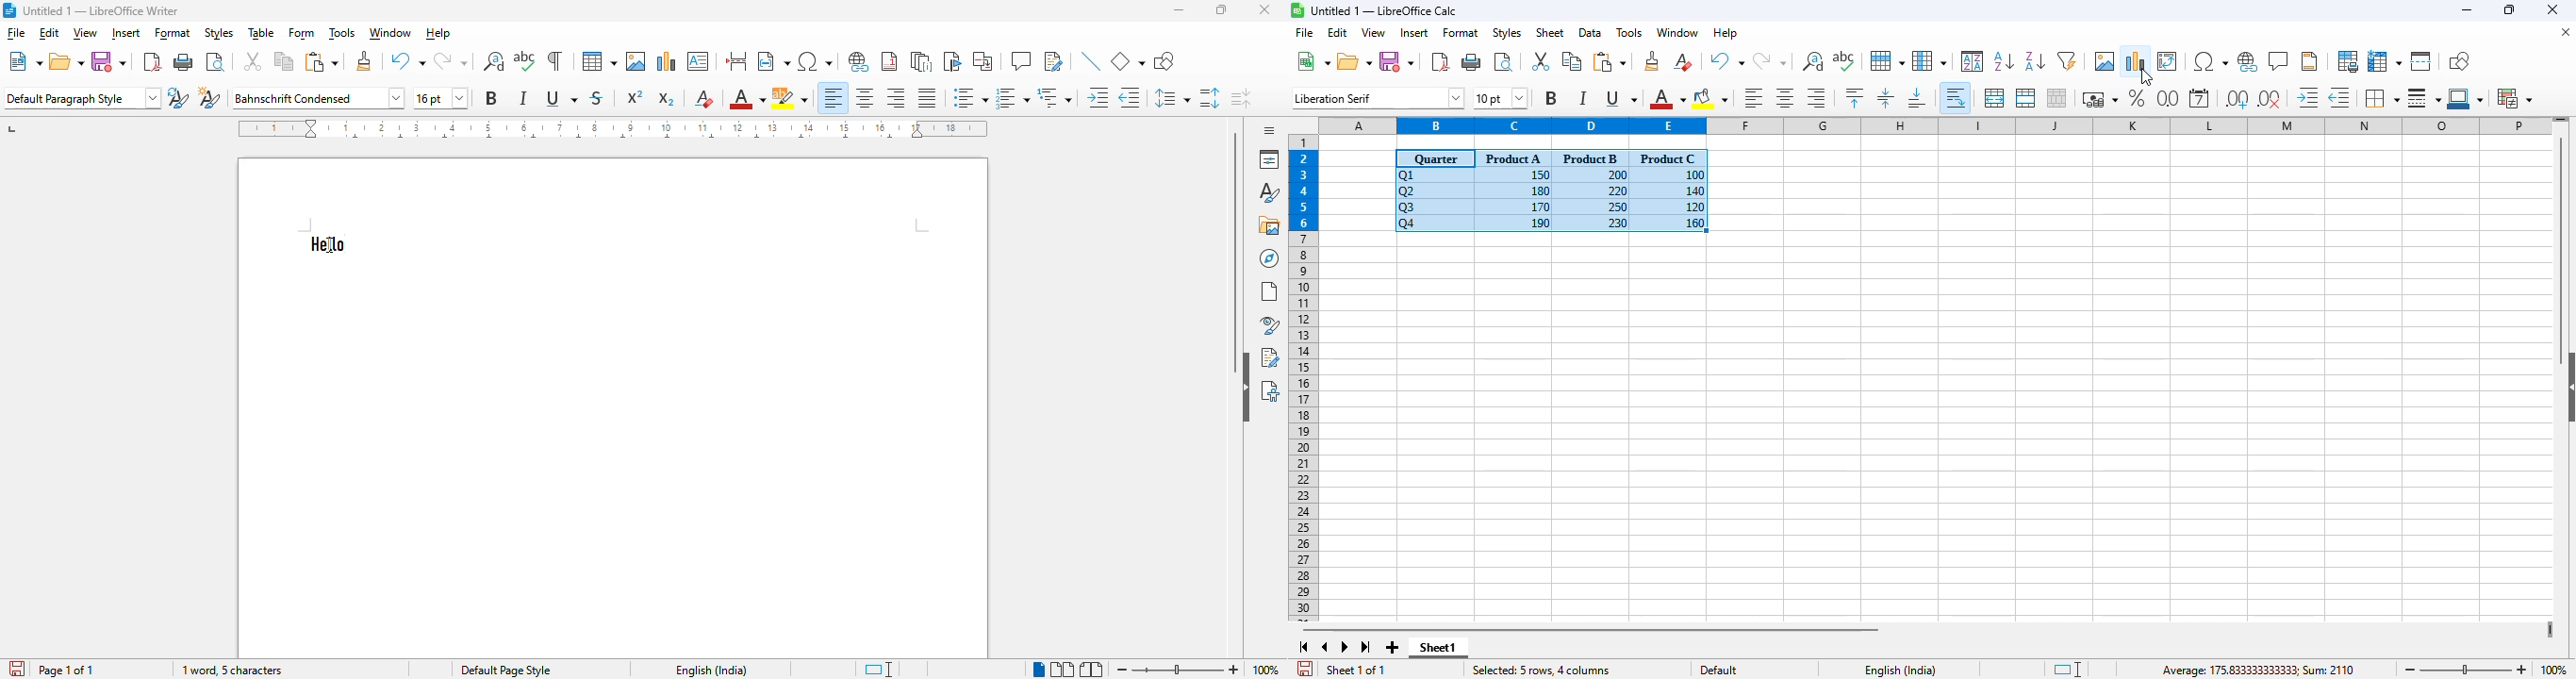 This screenshot has height=700, width=2576. I want to click on rows, so click(1303, 378).